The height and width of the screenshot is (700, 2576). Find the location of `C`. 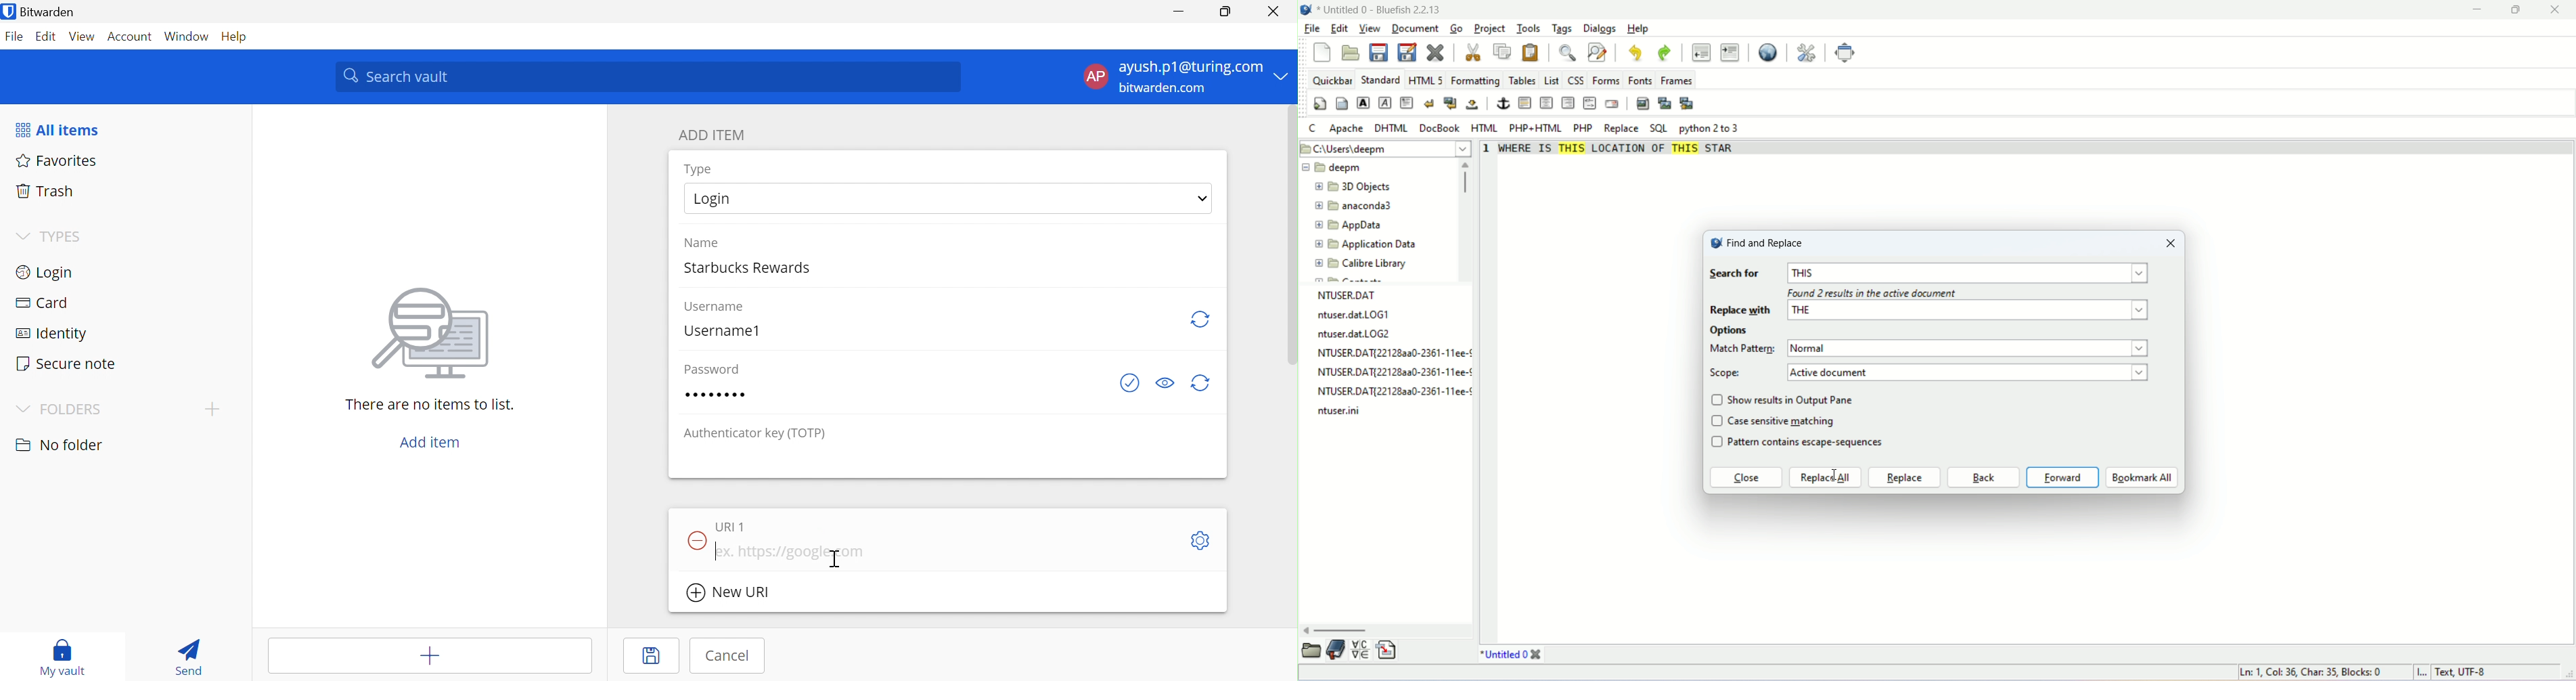

C is located at coordinates (1314, 130).